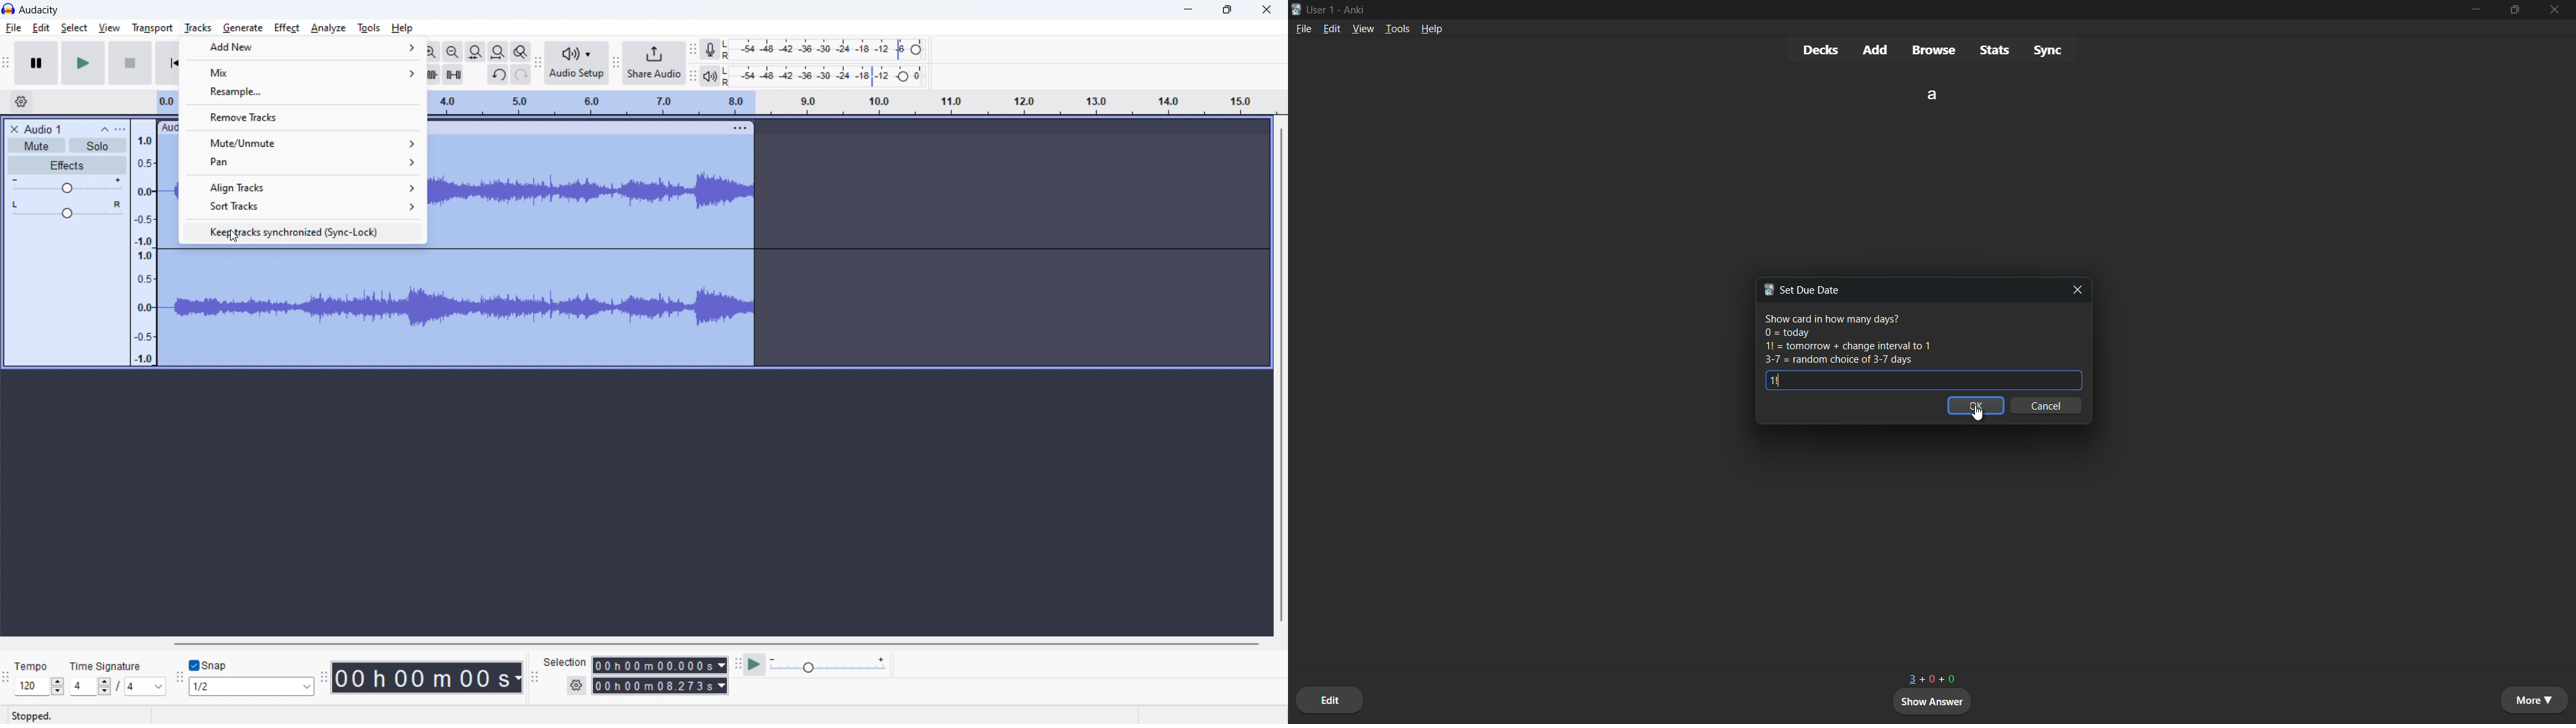  Describe the element at coordinates (109, 27) in the screenshot. I see `view` at that location.